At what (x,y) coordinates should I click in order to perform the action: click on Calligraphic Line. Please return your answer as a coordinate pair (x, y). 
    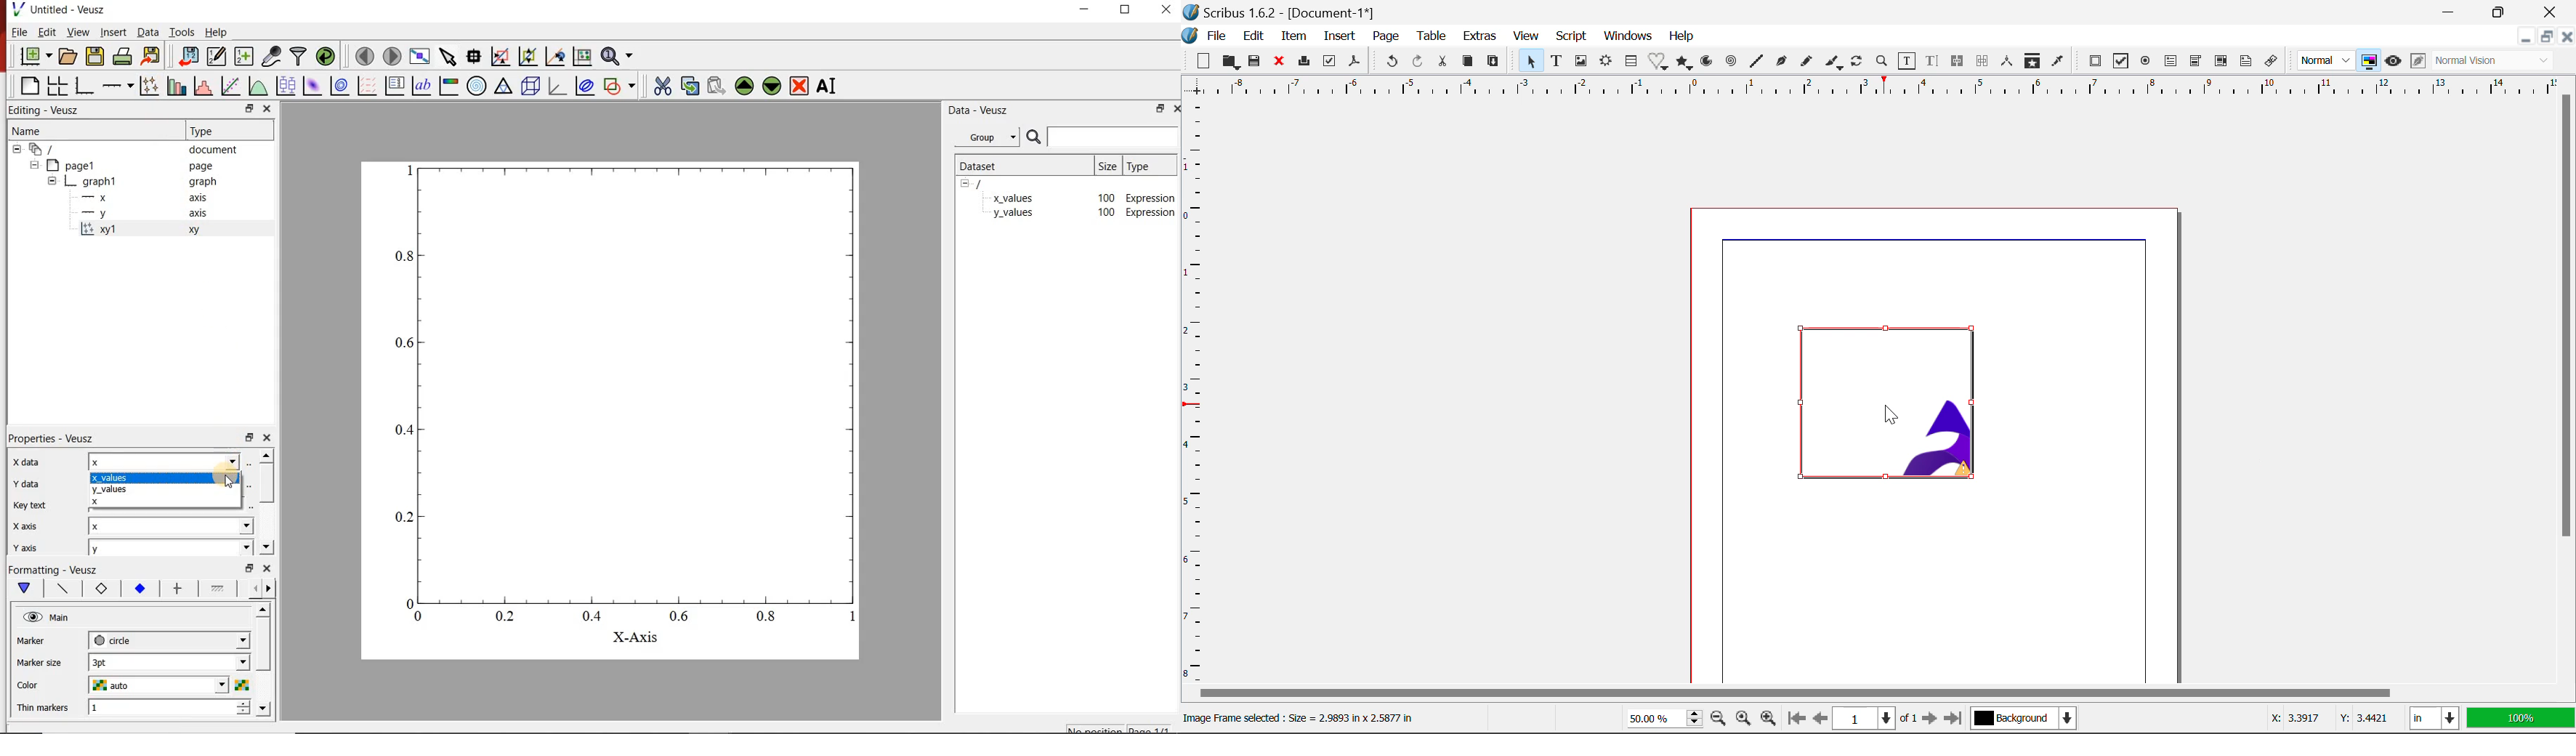
    Looking at the image, I should click on (1836, 63).